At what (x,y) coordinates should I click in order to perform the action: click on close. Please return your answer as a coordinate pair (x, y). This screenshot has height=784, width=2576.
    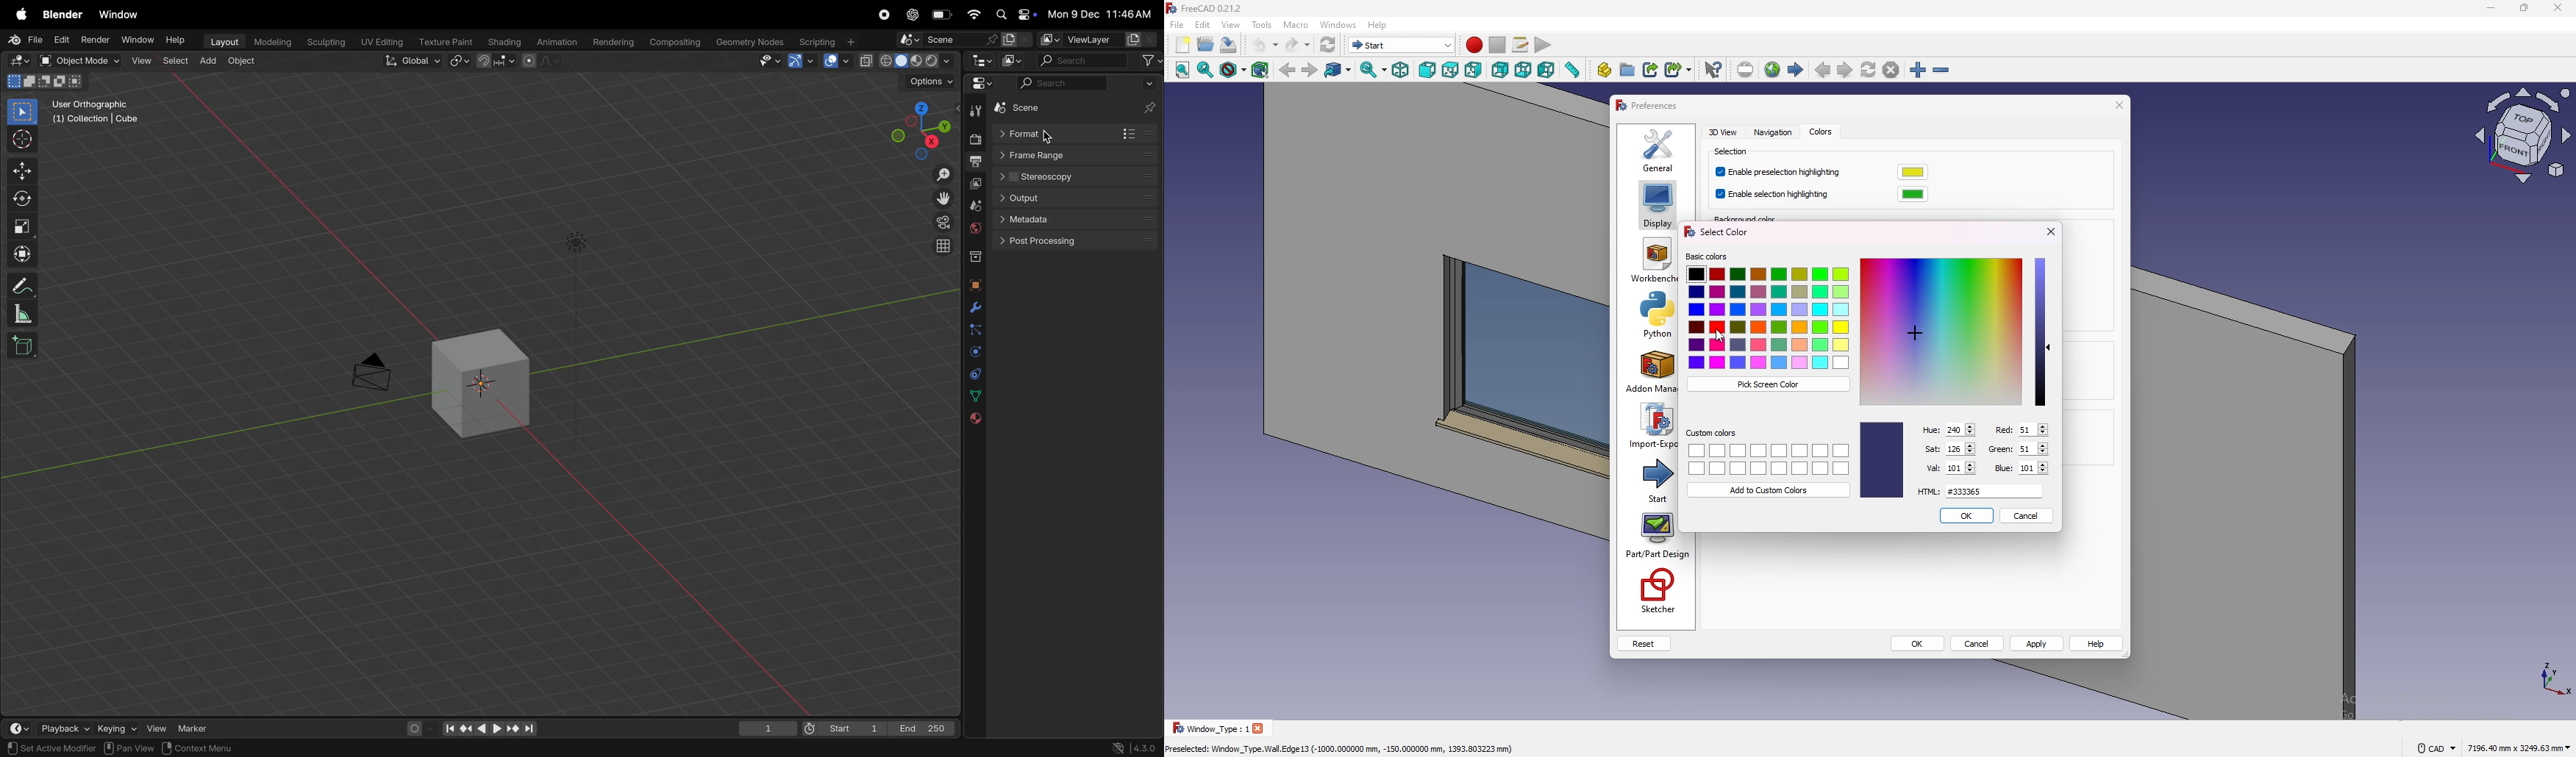
    Looking at the image, I should click on (1261, 728).